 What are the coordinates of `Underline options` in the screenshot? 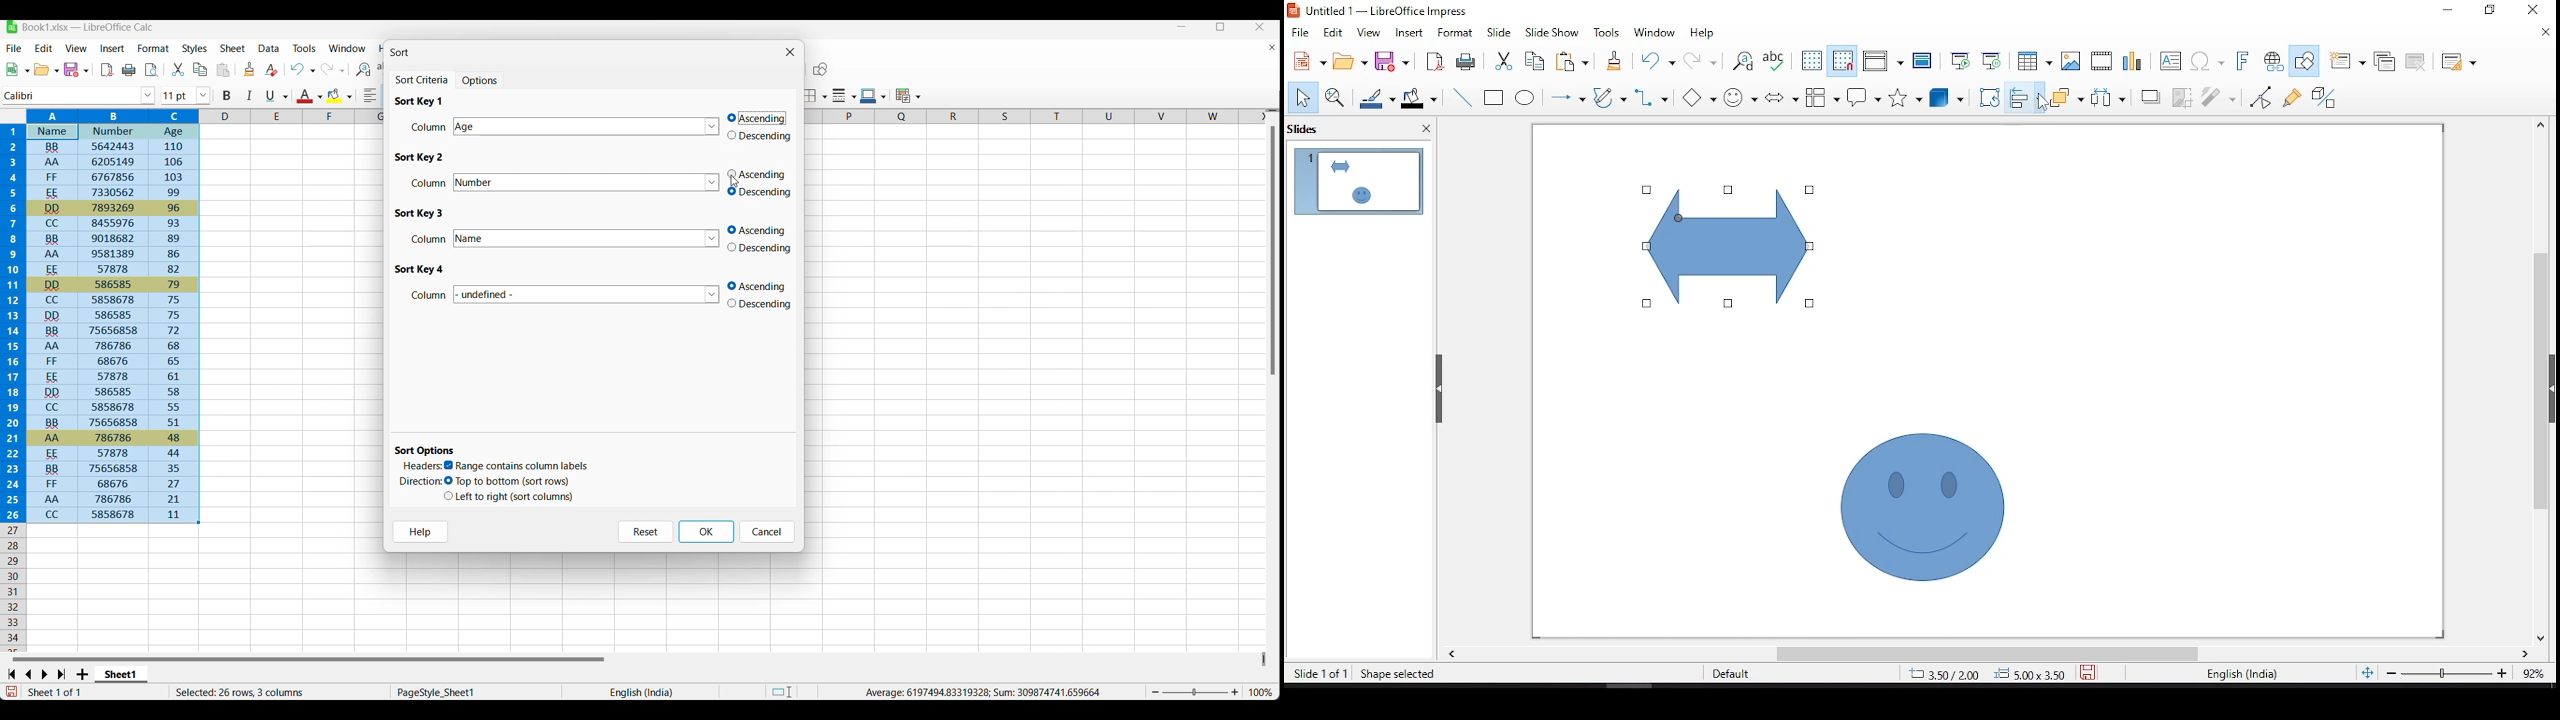 It's located at (277, 96).